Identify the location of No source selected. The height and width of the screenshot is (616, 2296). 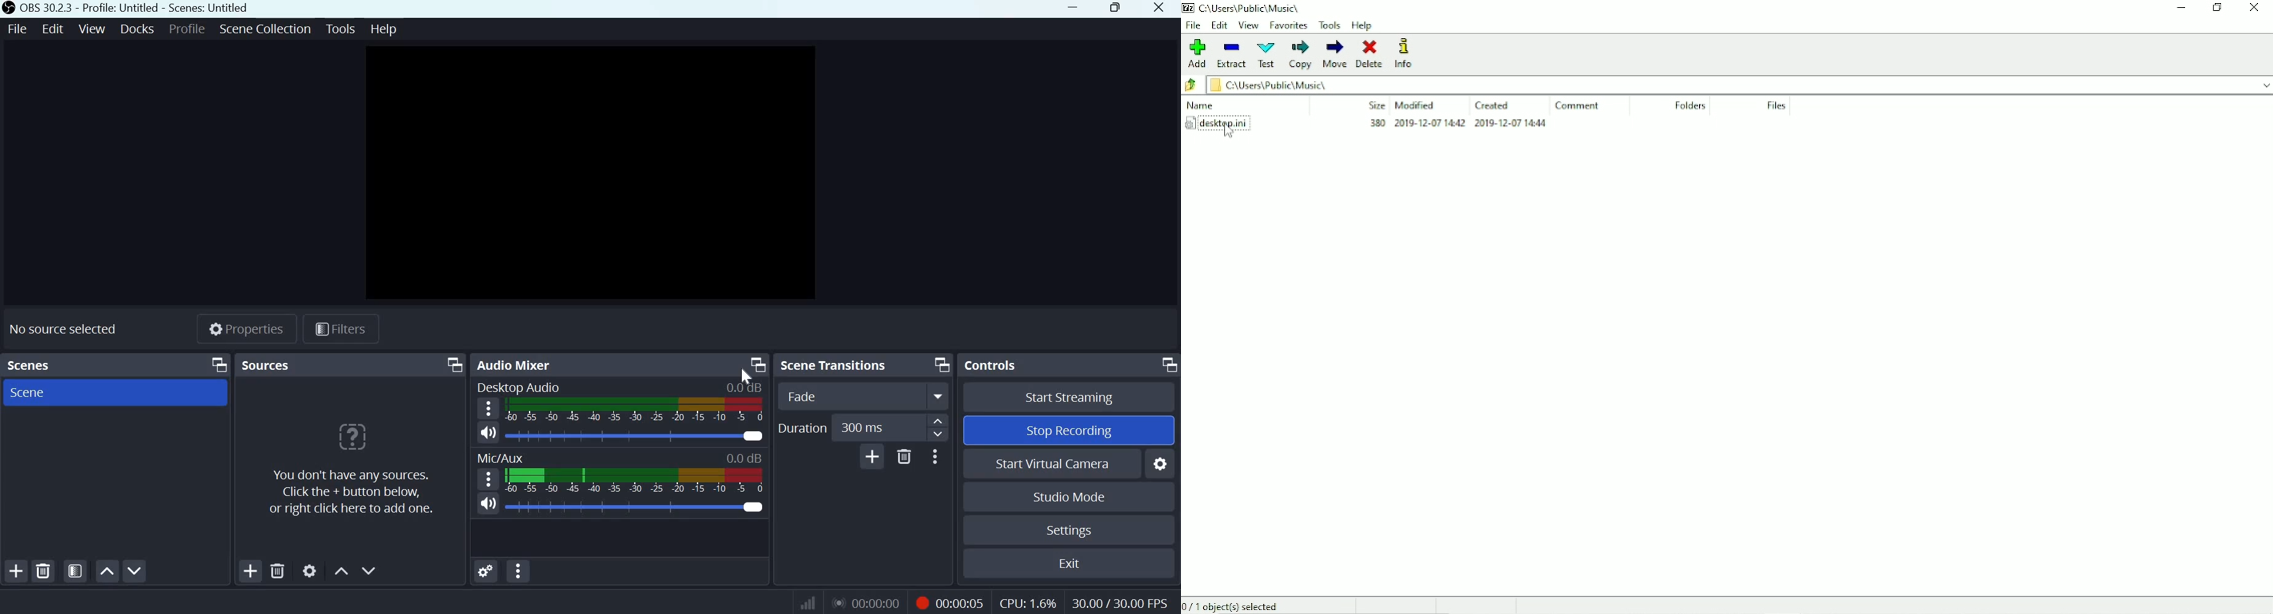
(65, 330).